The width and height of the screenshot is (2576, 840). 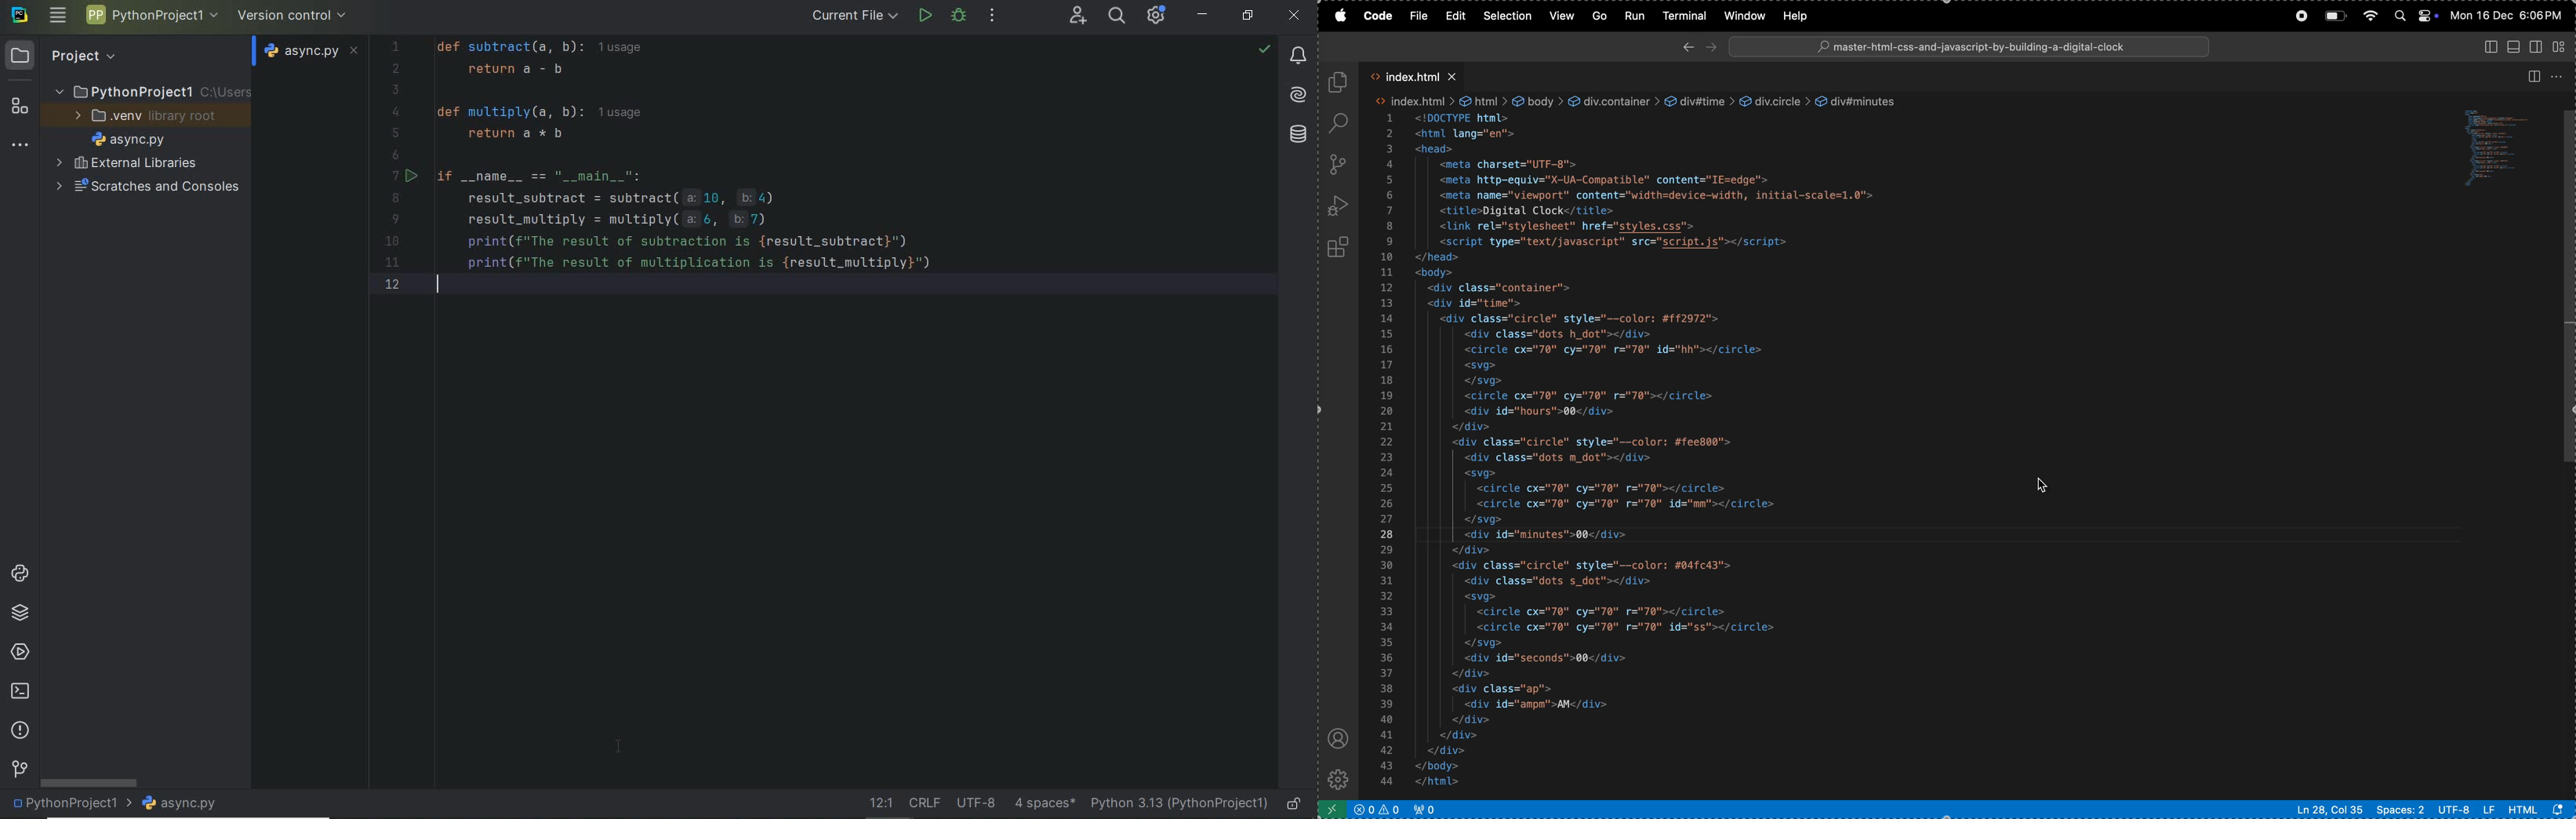 What do you see at coordinates (857, 17) in the screenshot?
I see `current file` at bounding box center [857, 17].